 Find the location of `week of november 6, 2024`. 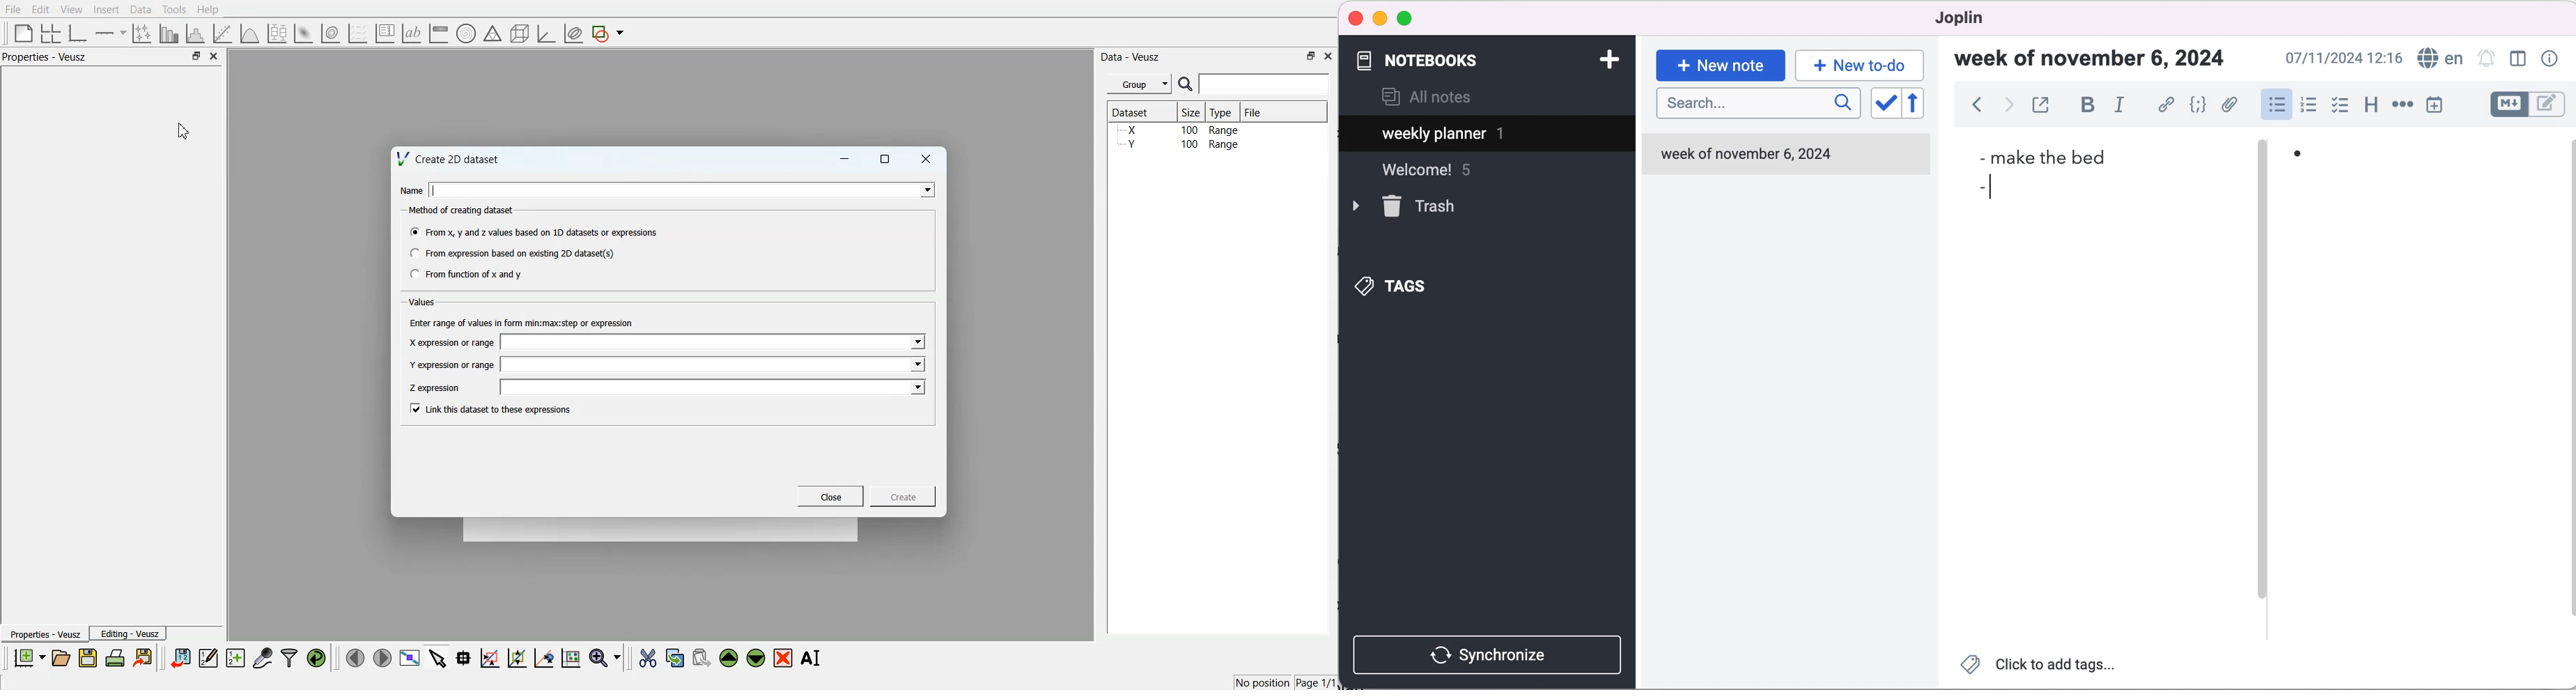

week of november 6, 2024 is located at coordinates (2097, 61).